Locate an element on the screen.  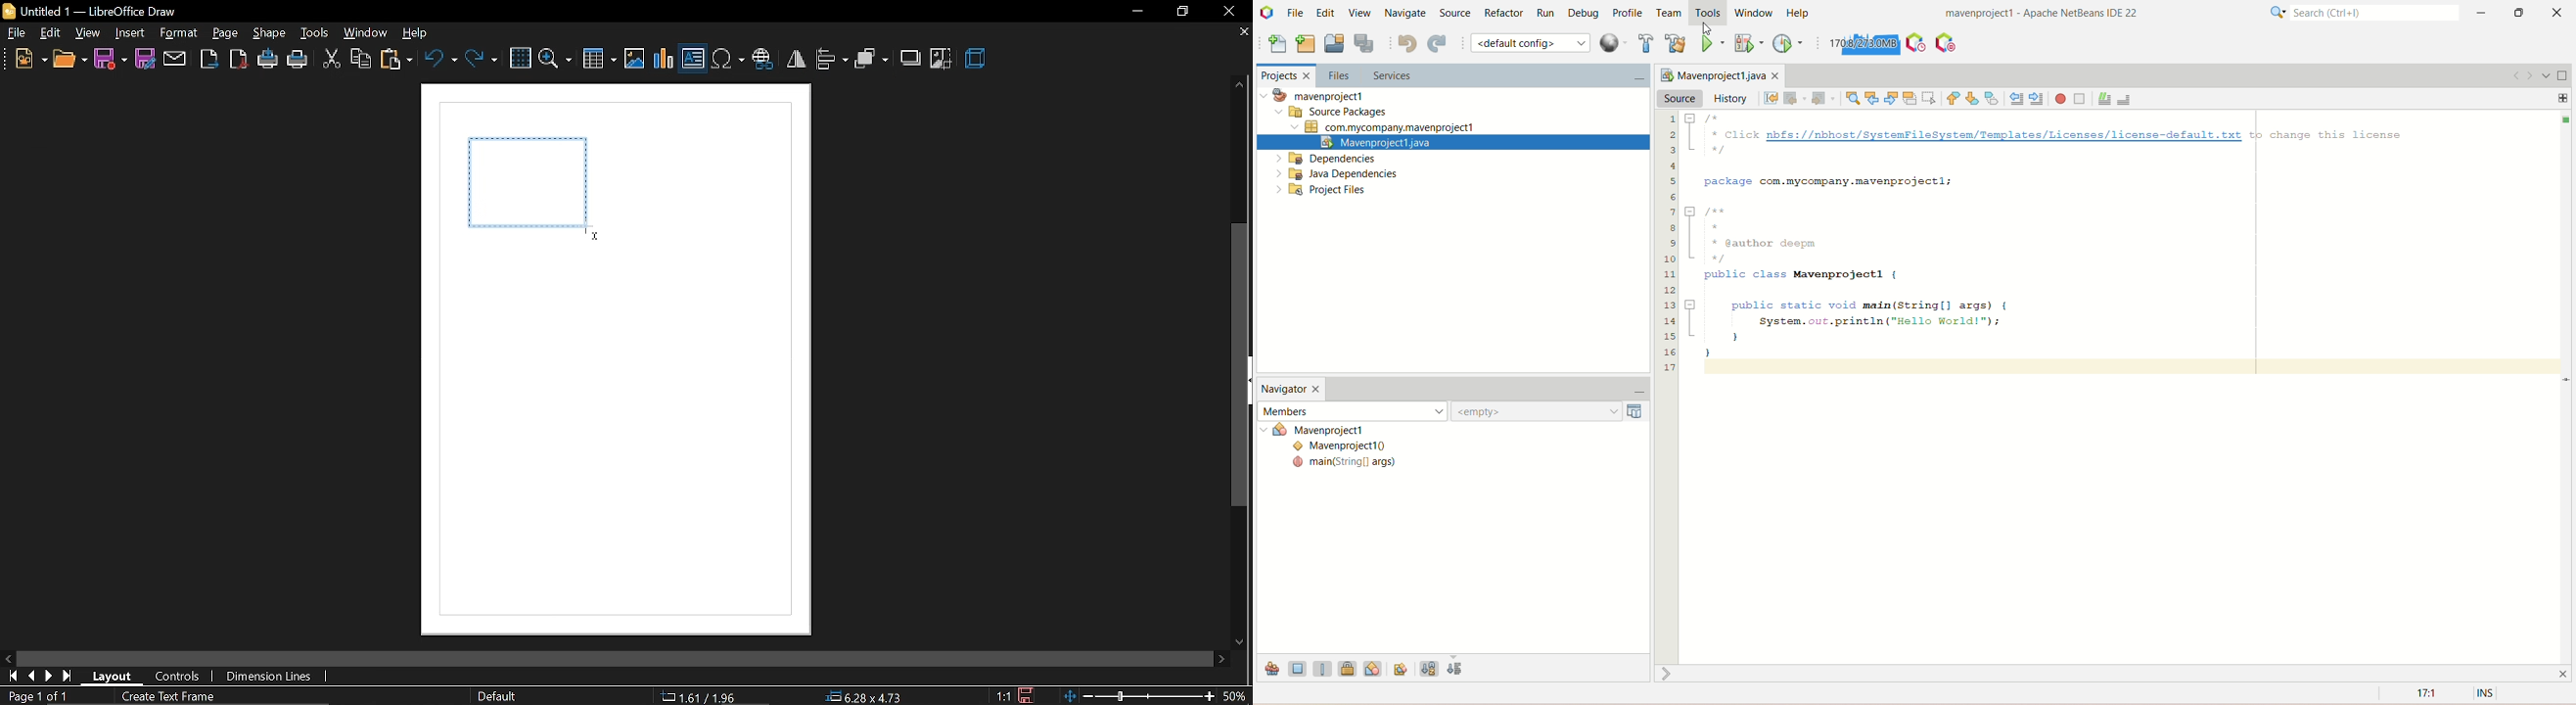
window is located at coordinates (366, 33).